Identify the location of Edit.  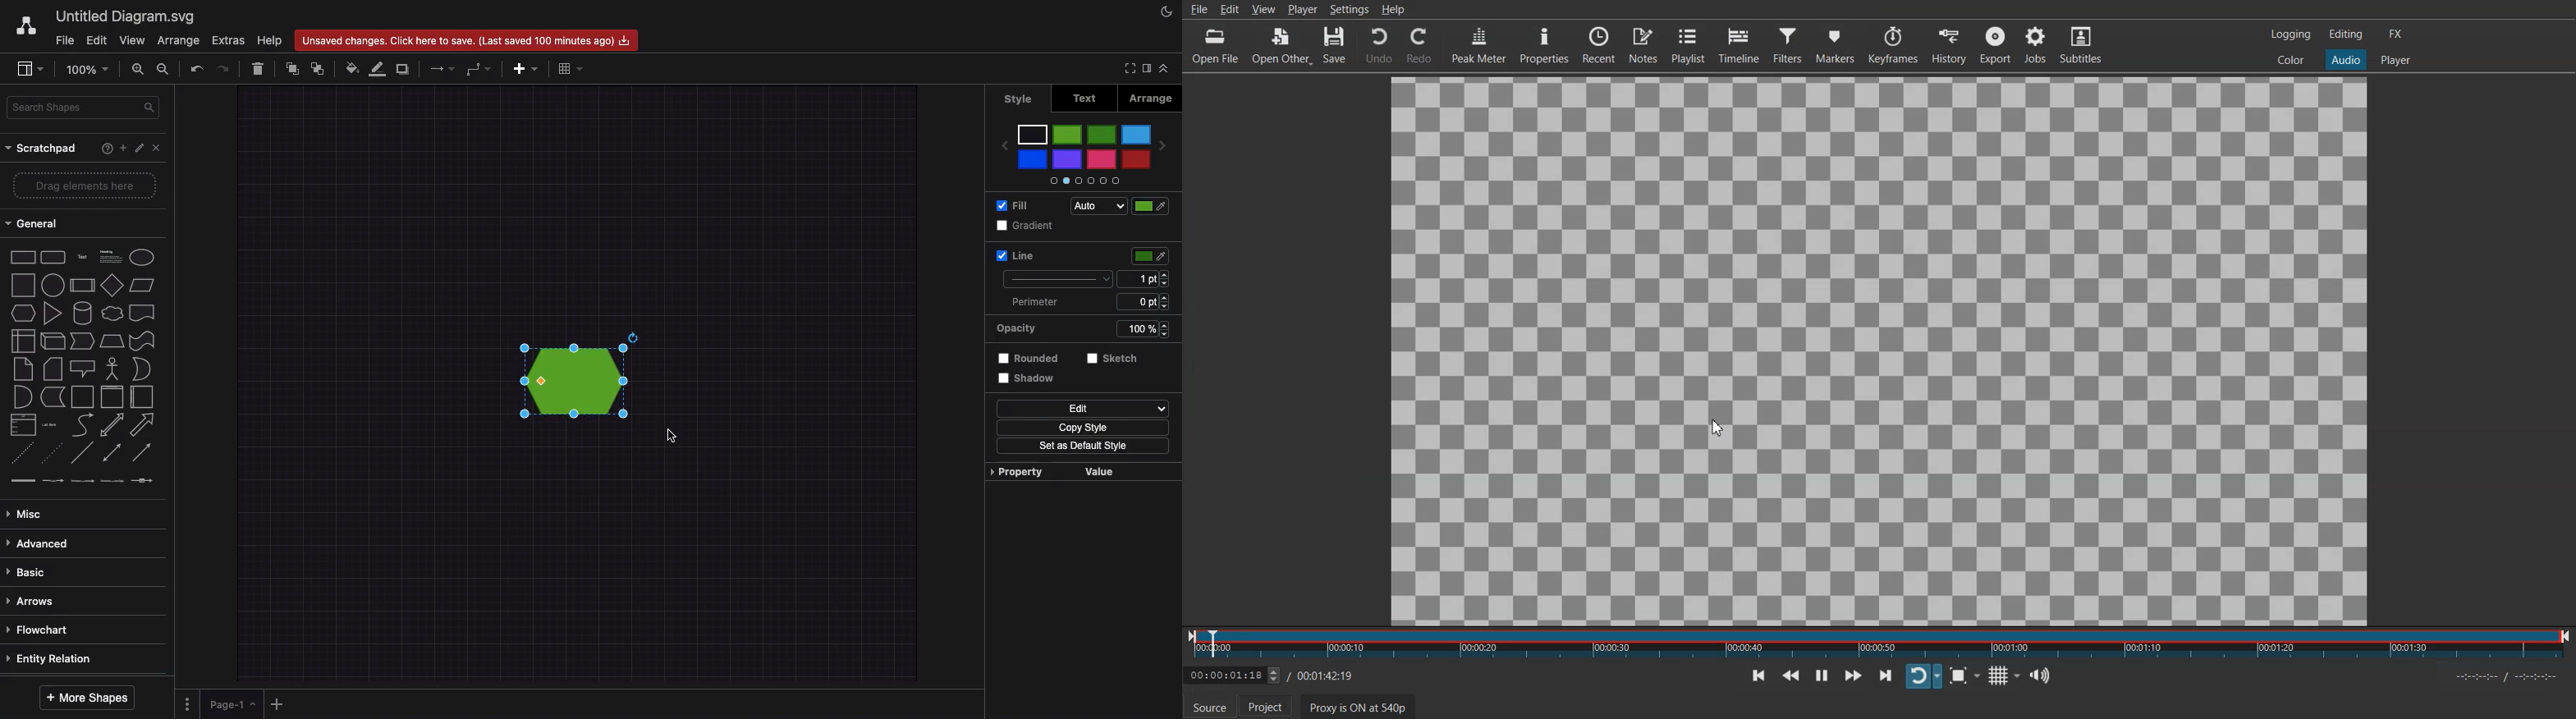
(1083, 407).